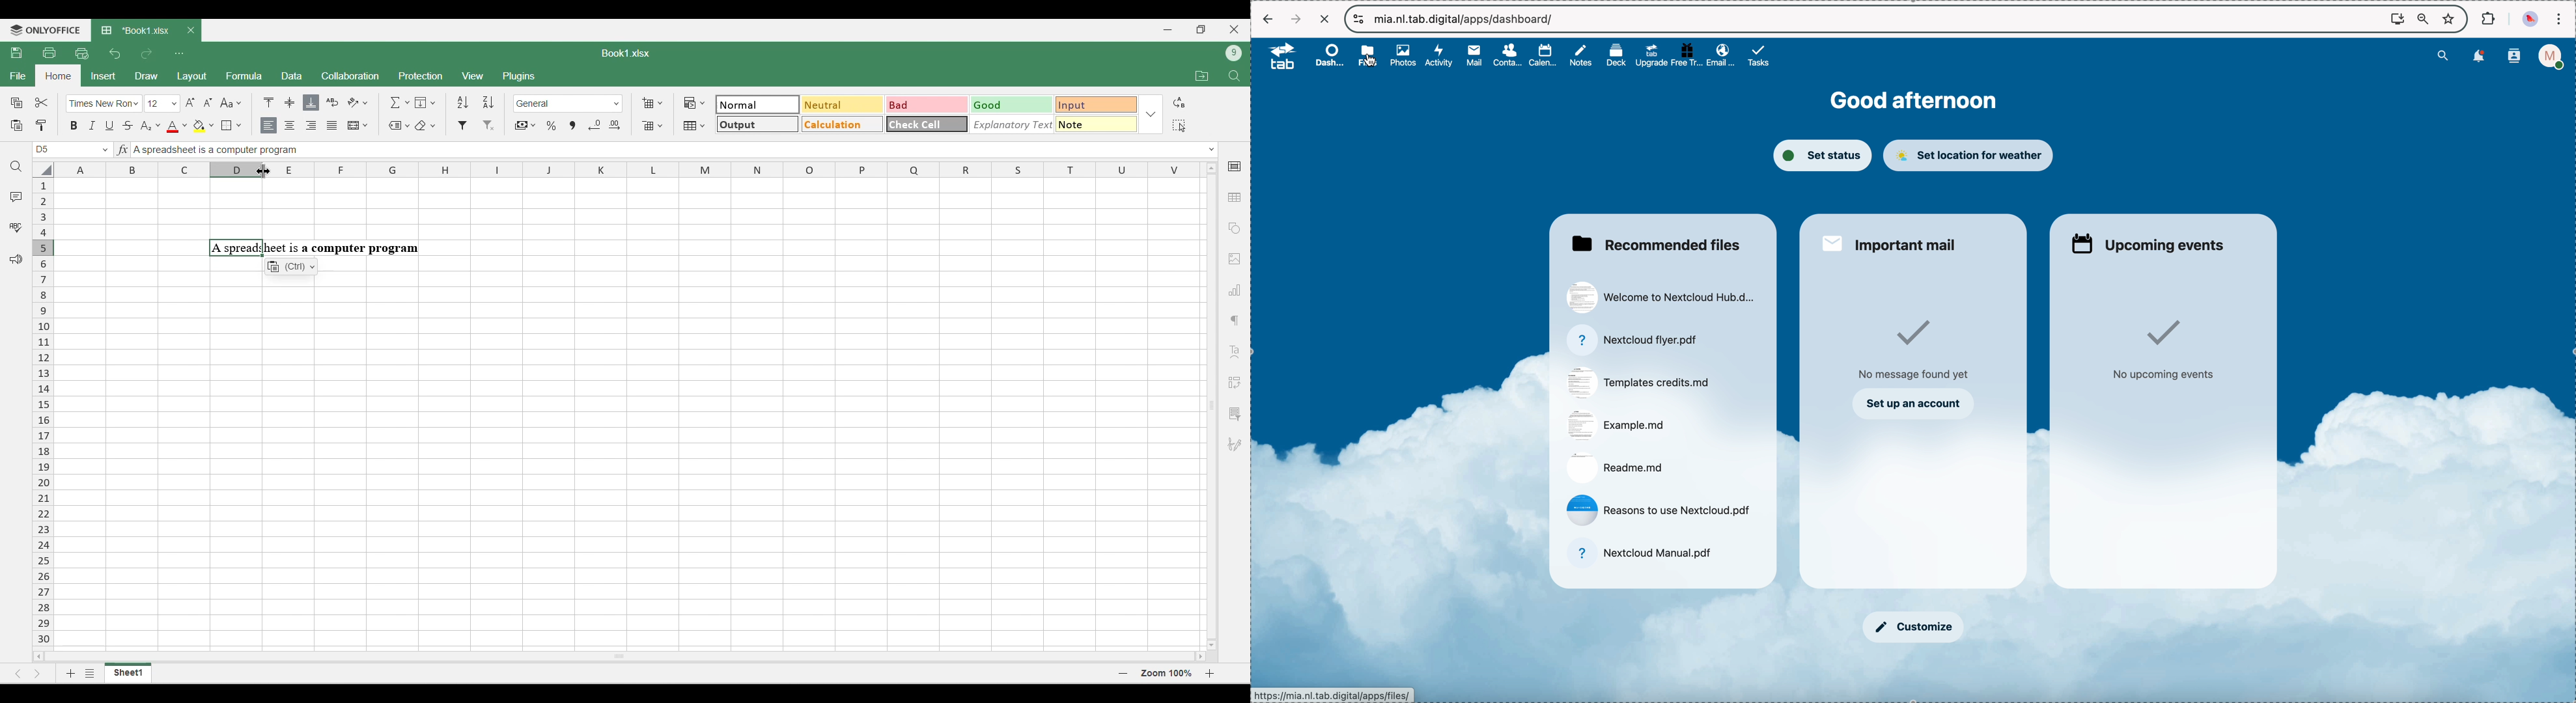  I want to click on mail, so click(1473, 55).